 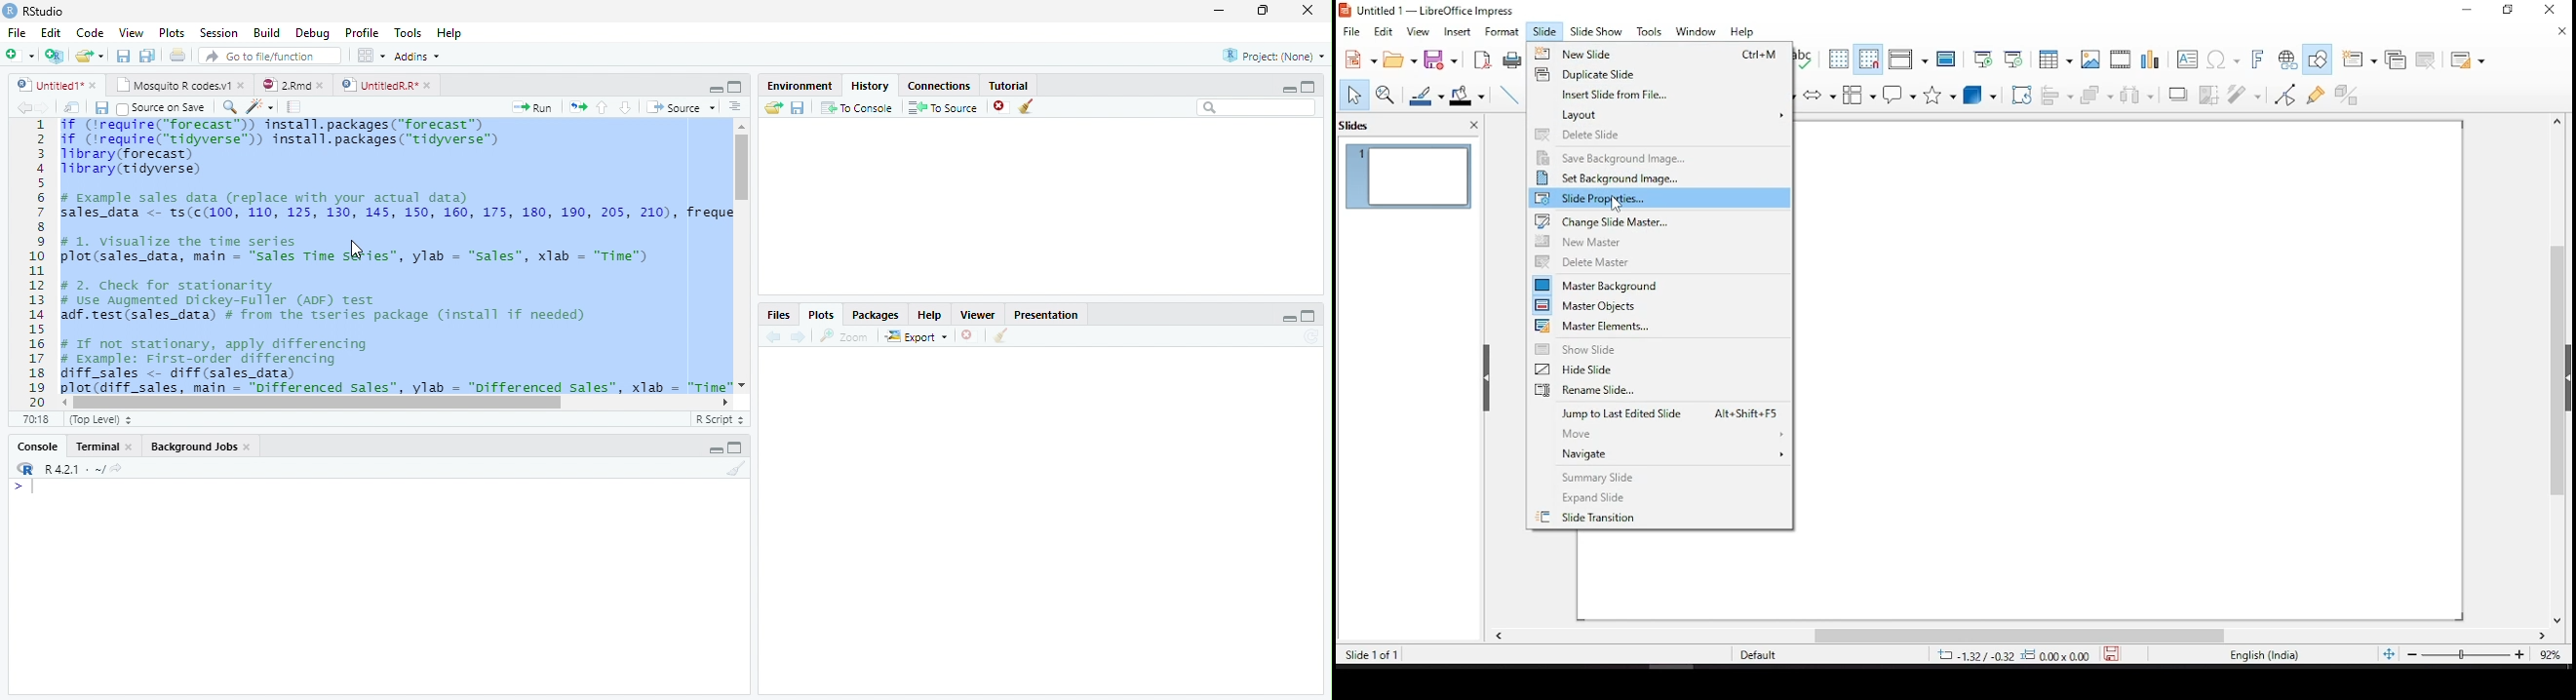 What do you see at coordinates (858, 108) in the screenshot?
I see `To Console` at bounding box center [858, 108].